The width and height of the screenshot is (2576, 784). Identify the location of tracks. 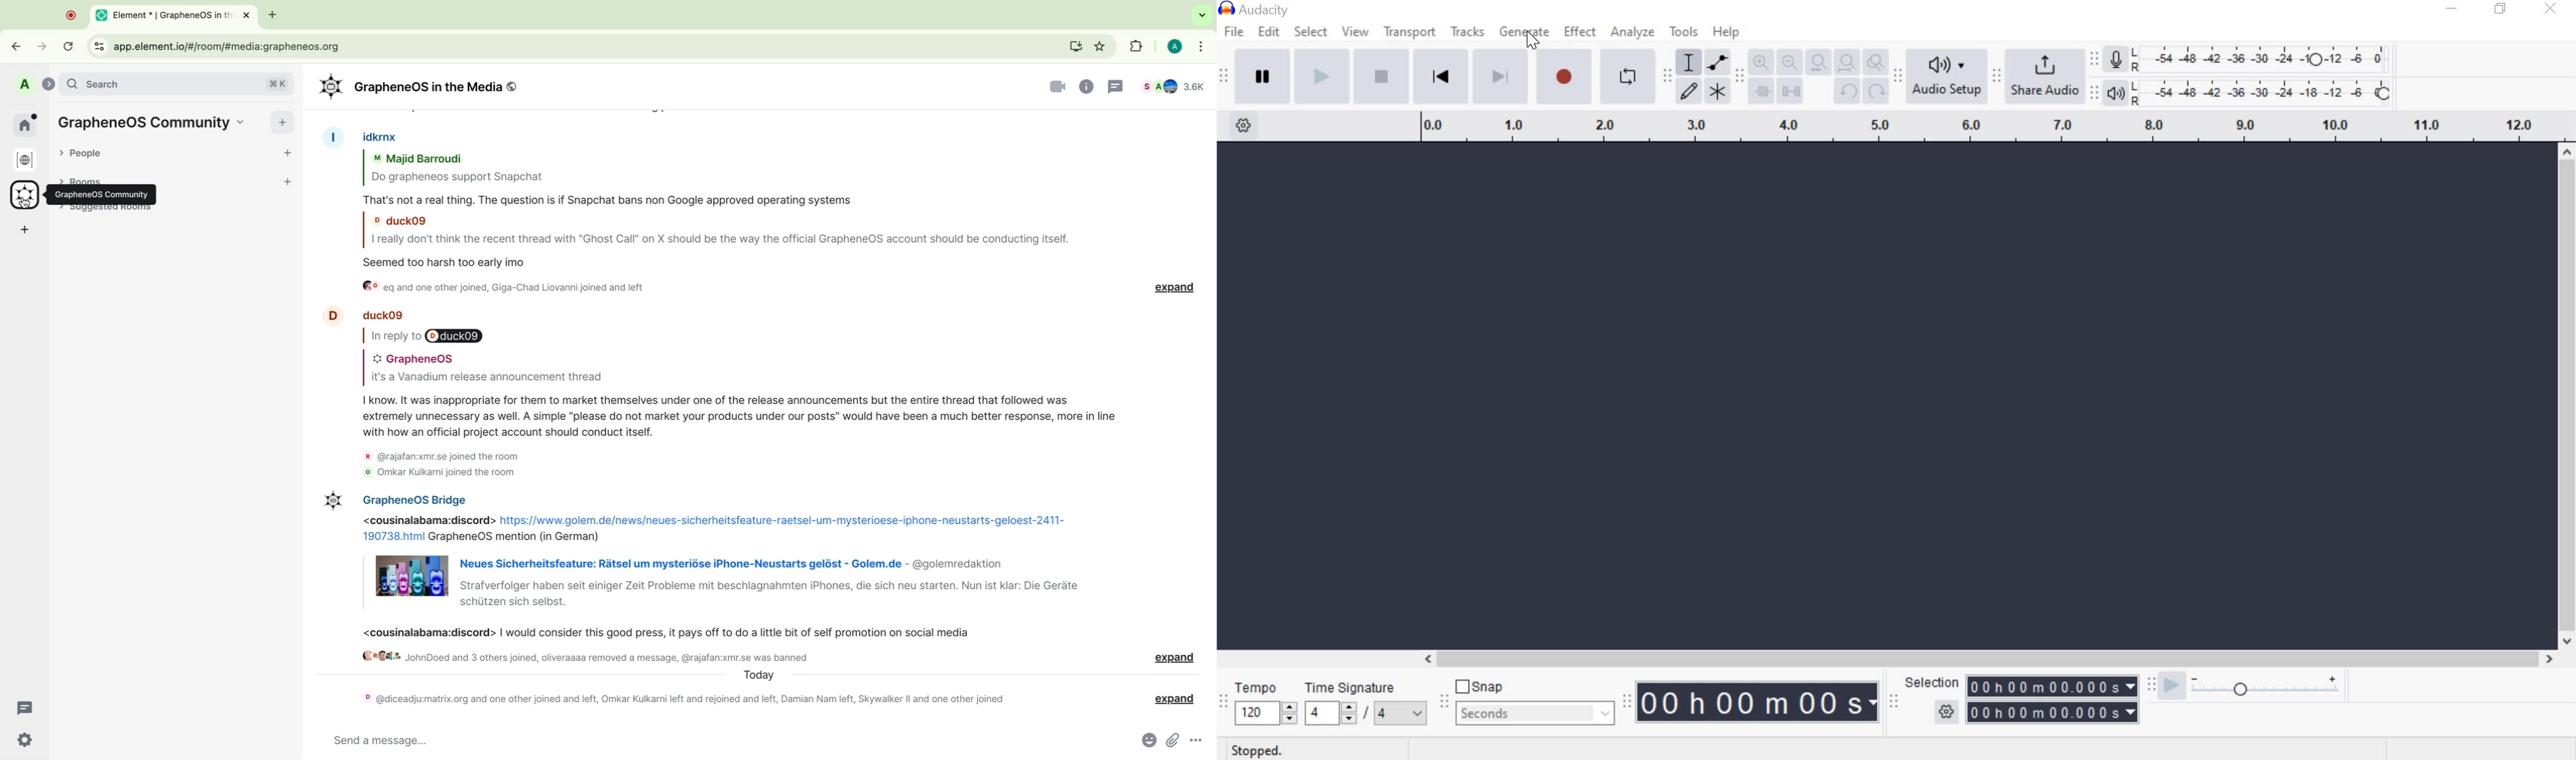
(1467, 32).